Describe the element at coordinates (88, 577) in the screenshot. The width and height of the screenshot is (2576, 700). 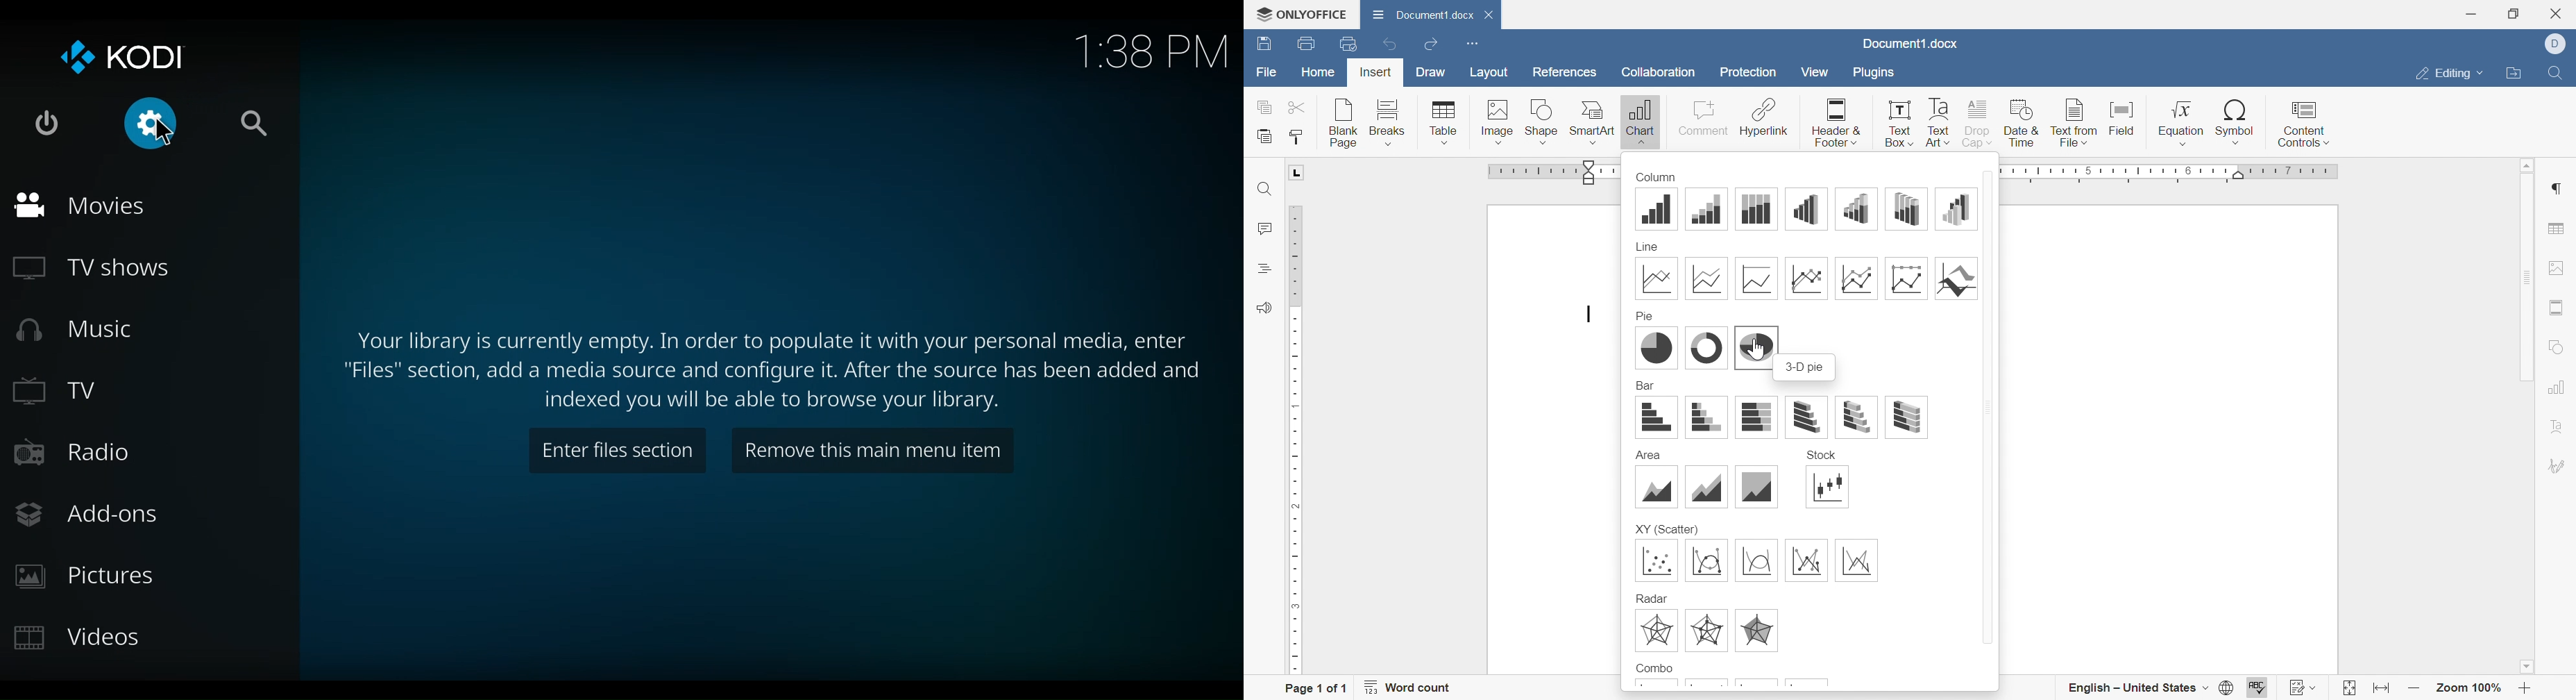
I see `Pictures` at that location.